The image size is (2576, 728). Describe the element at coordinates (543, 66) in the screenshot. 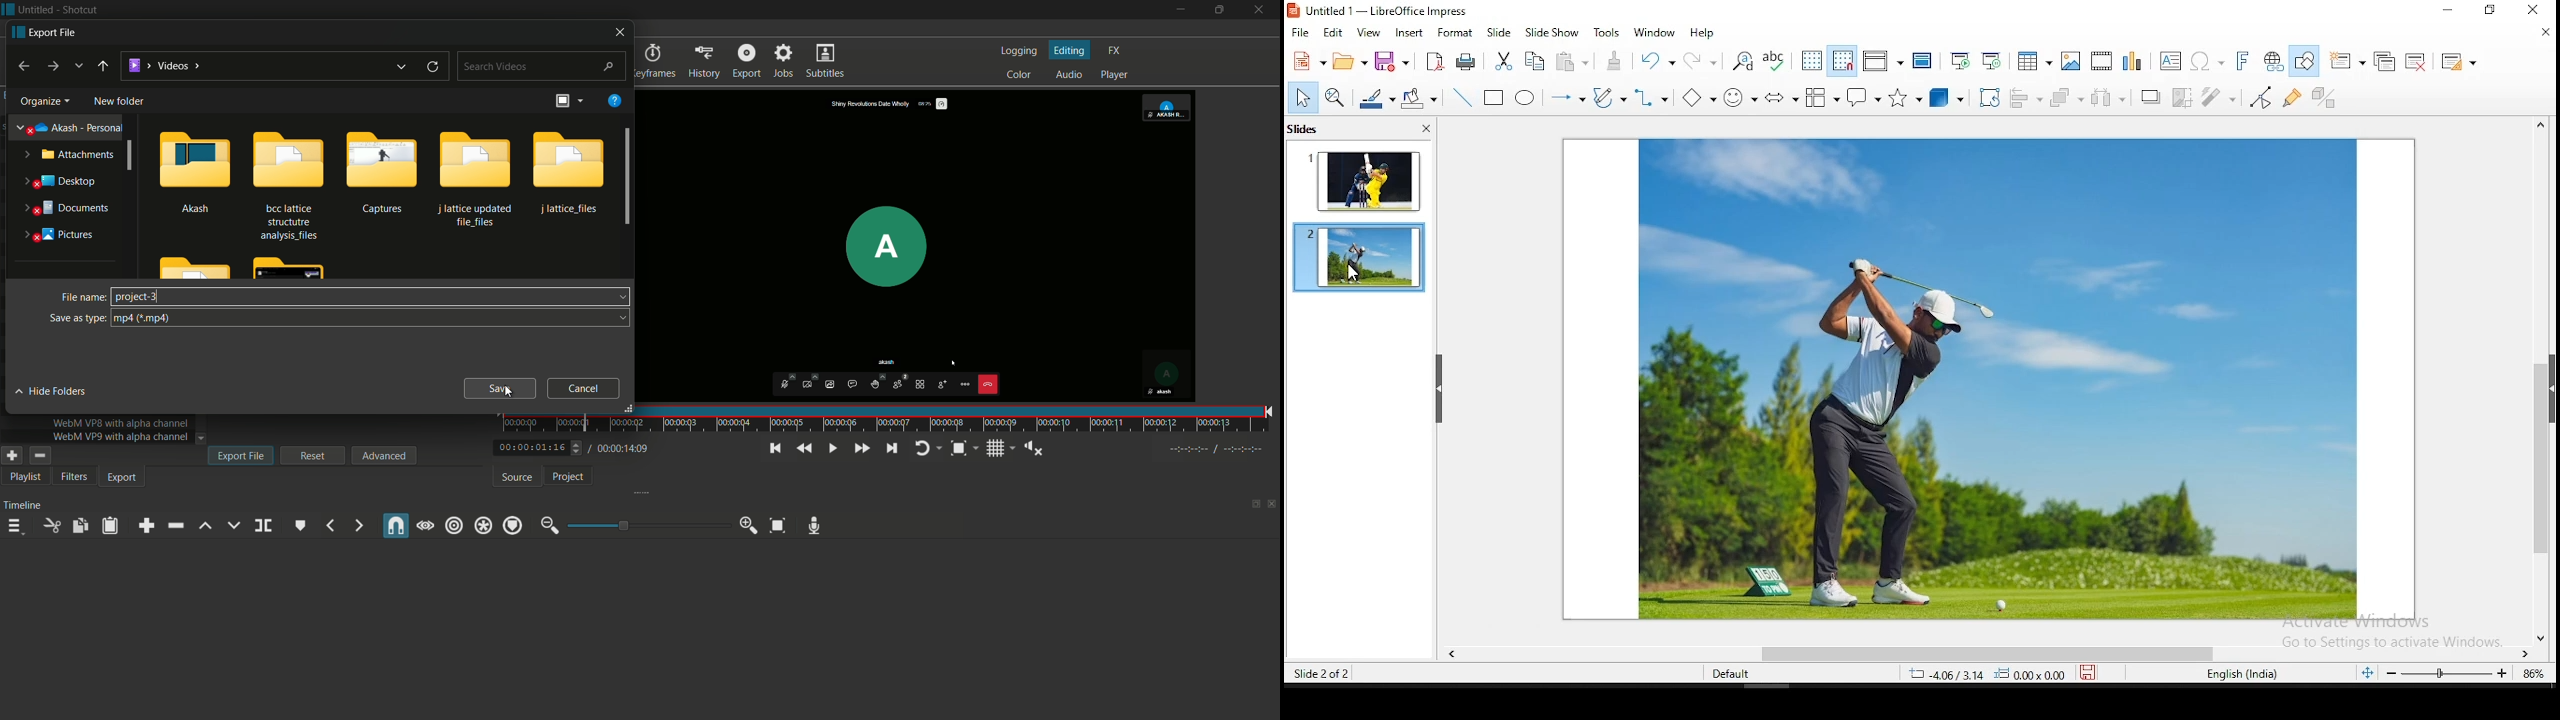

I see `search videos` at that location.